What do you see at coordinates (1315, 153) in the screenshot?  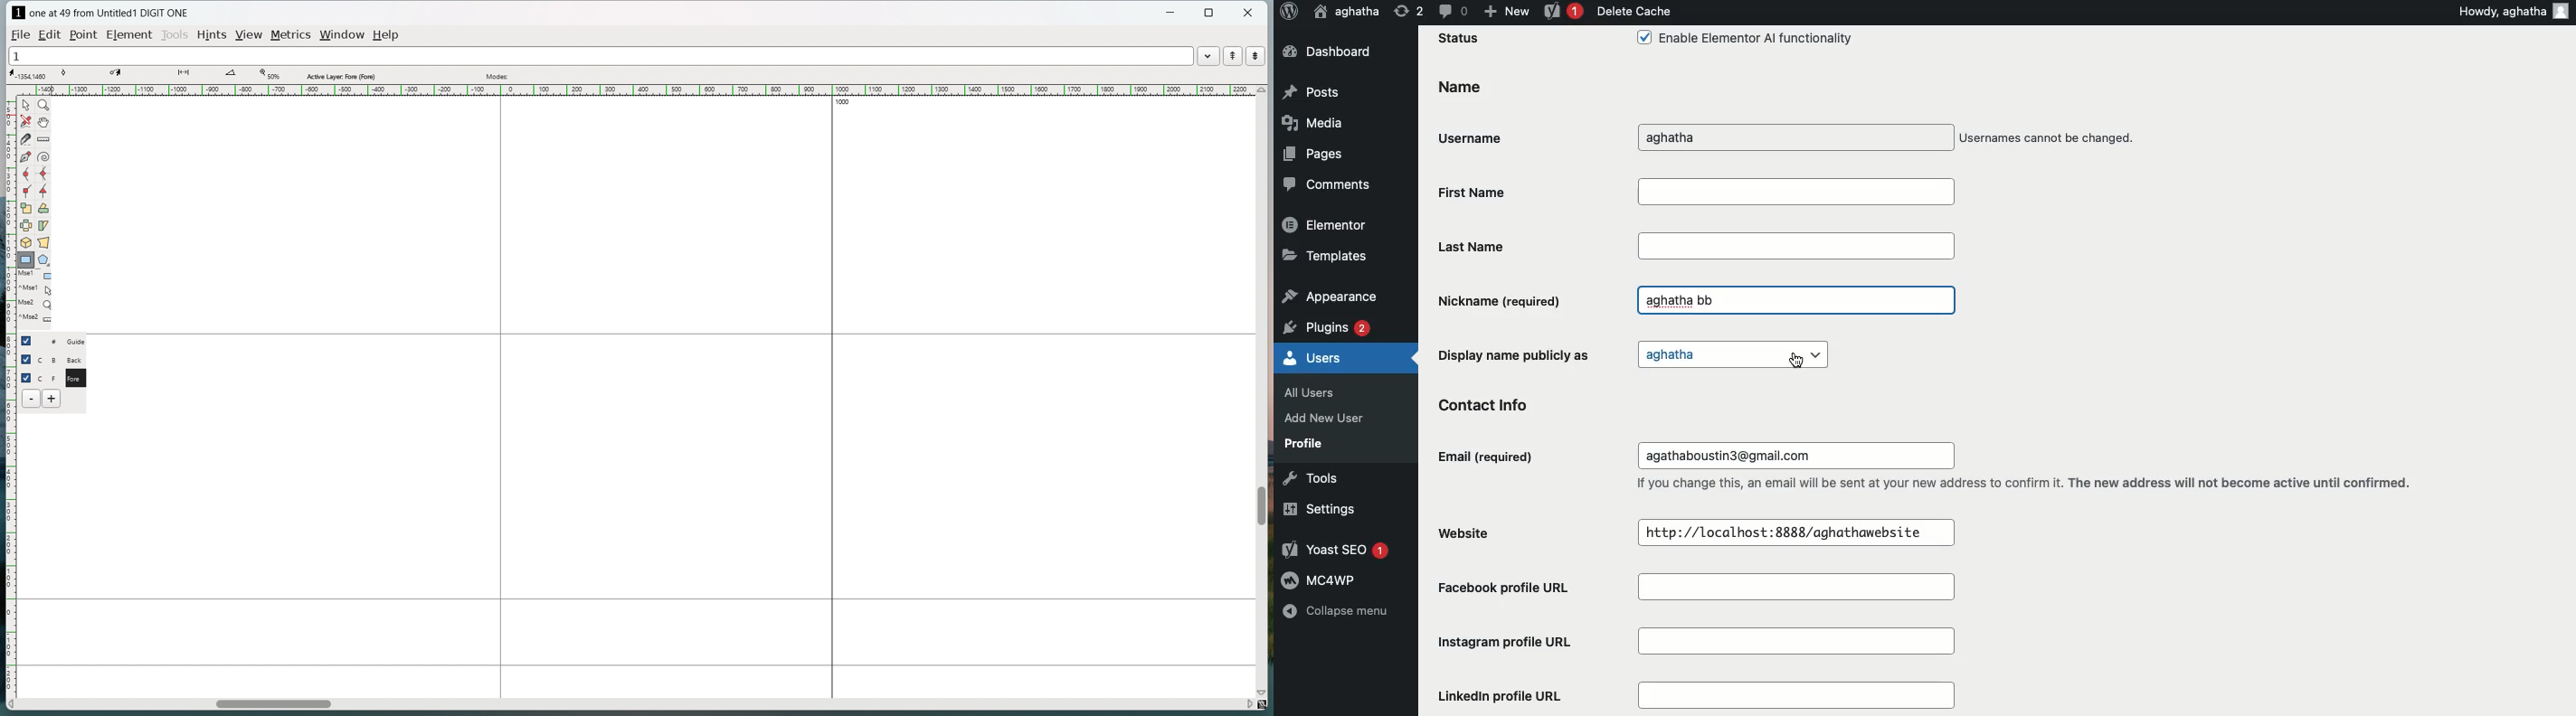 I see `Pages` at bounding box center [1315, 153].